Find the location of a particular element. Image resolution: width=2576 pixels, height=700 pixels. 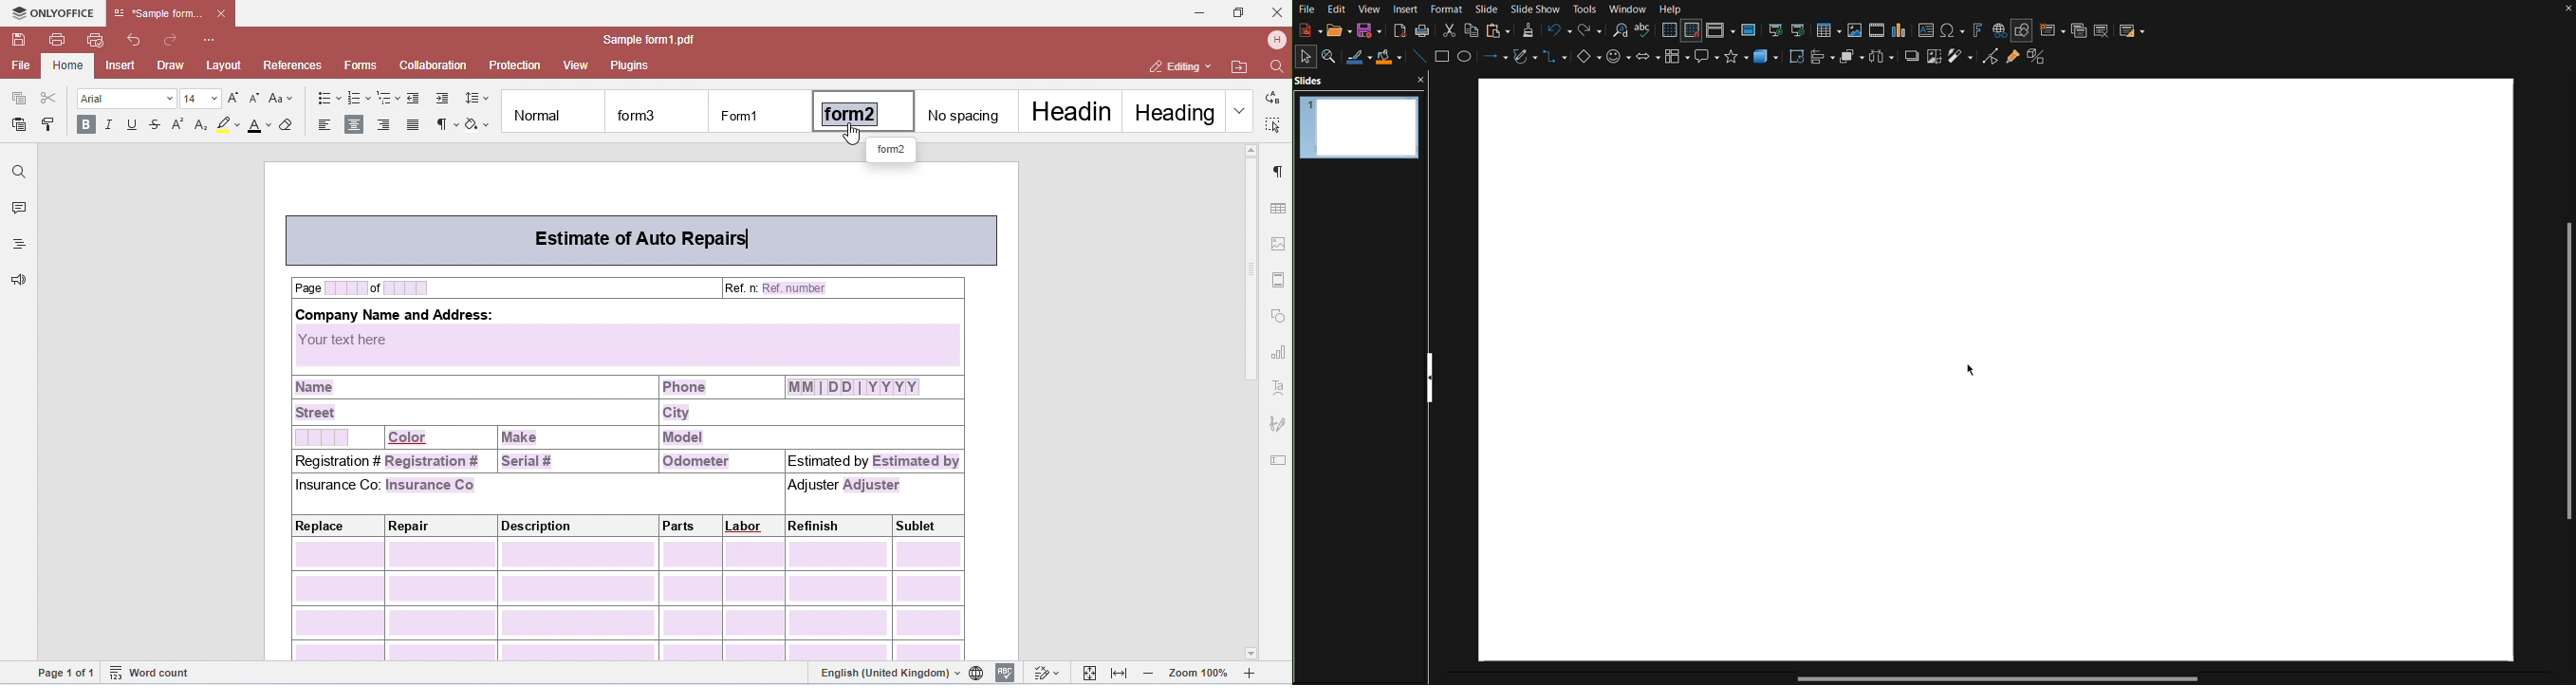

Cursor is located at coordinates (1971, 369).